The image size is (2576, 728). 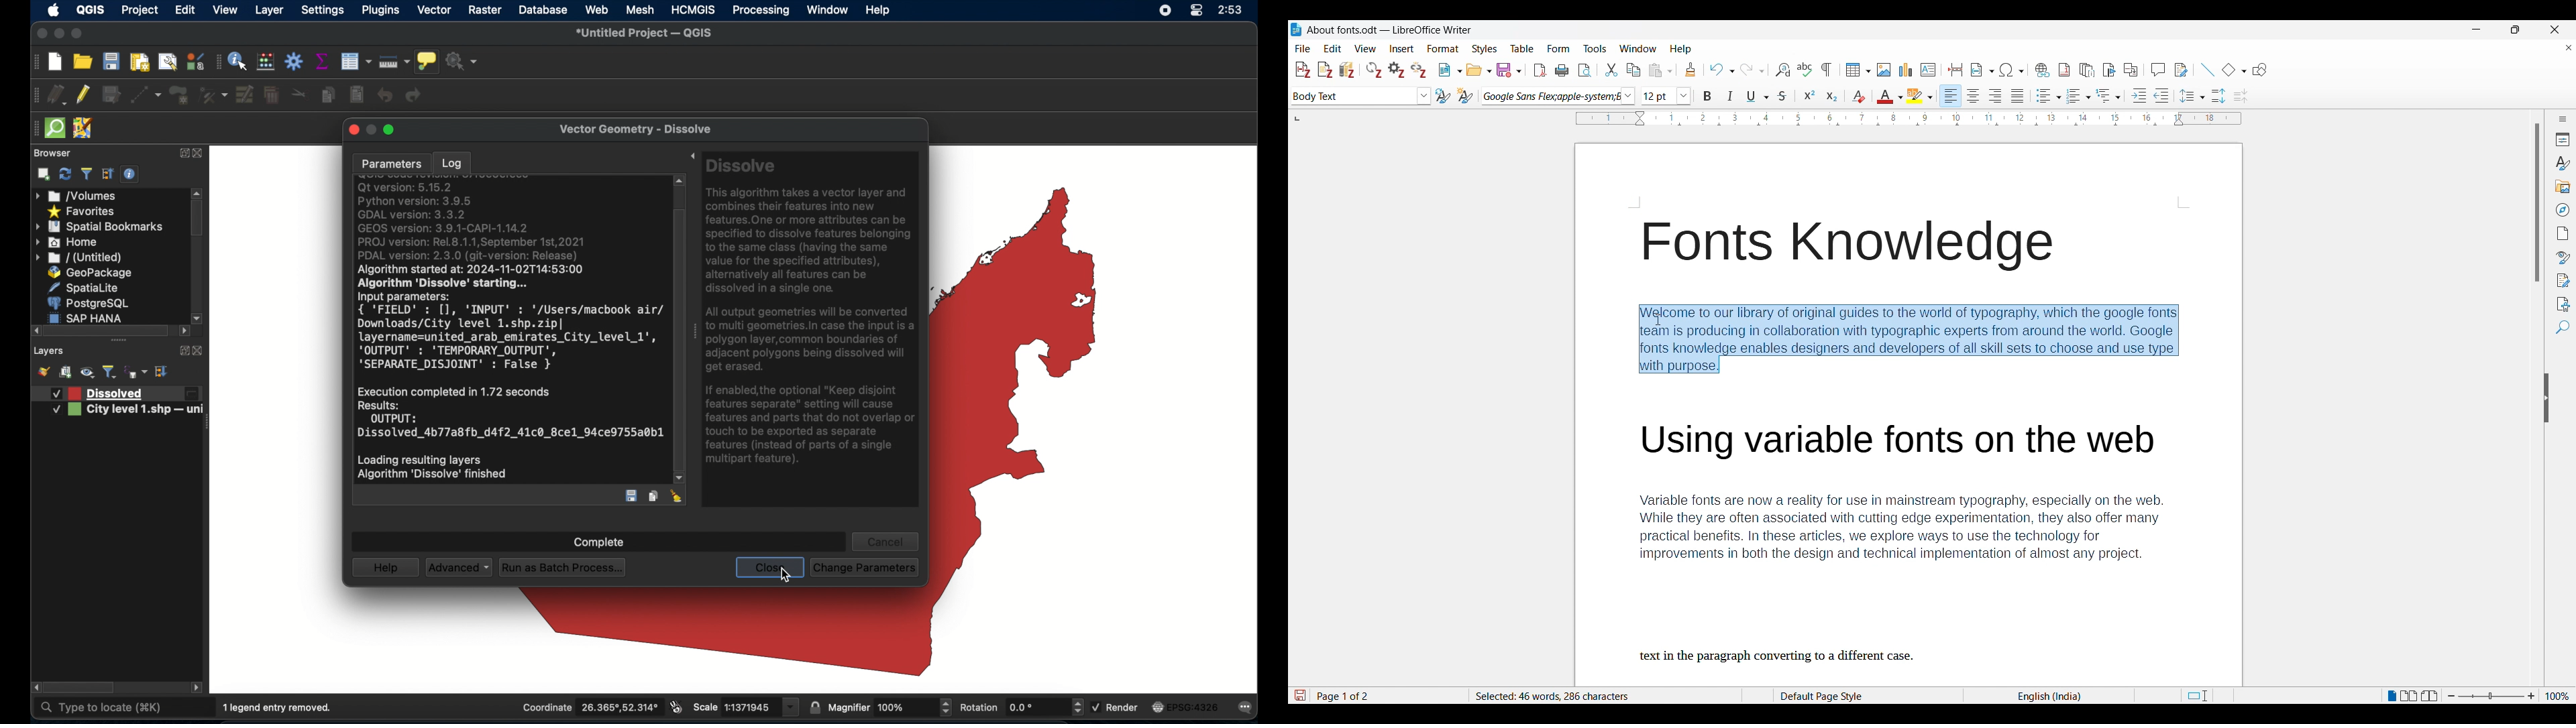 What do you see at coordinates (2563, 233) in the screenshot?
I see `Page` at bounding box center [2563, 233].